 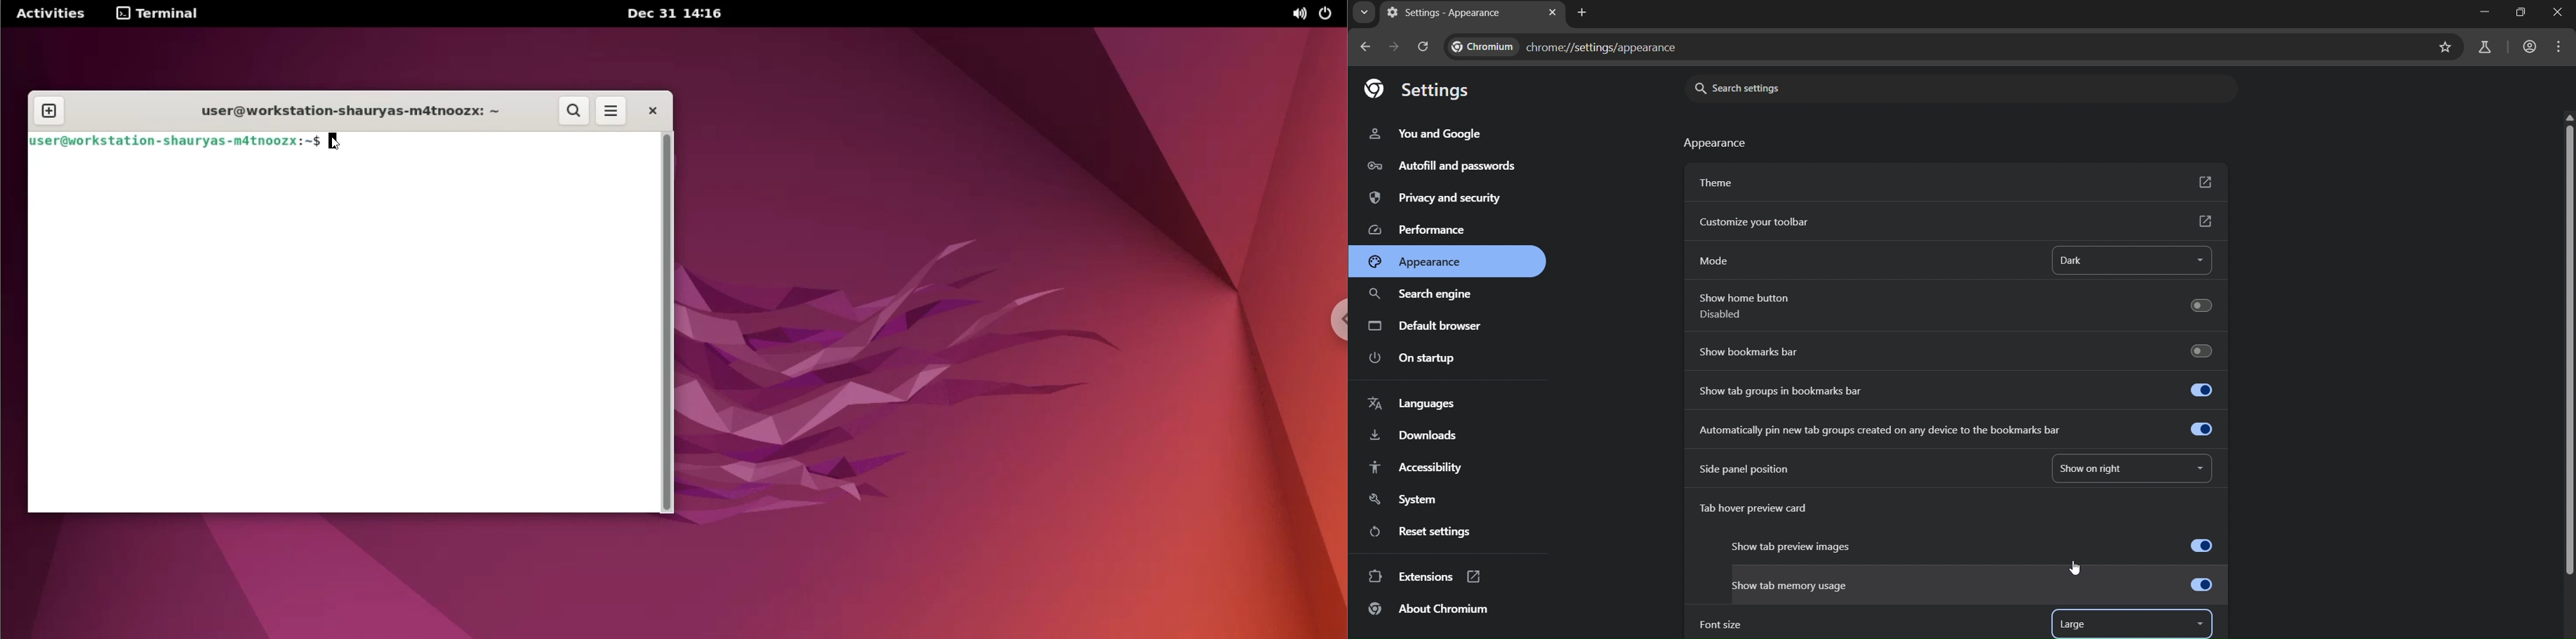 What do you see at coordinates (1423, 577) in the screenshot?
I see `extensions` at bounding box center [1423, 577].